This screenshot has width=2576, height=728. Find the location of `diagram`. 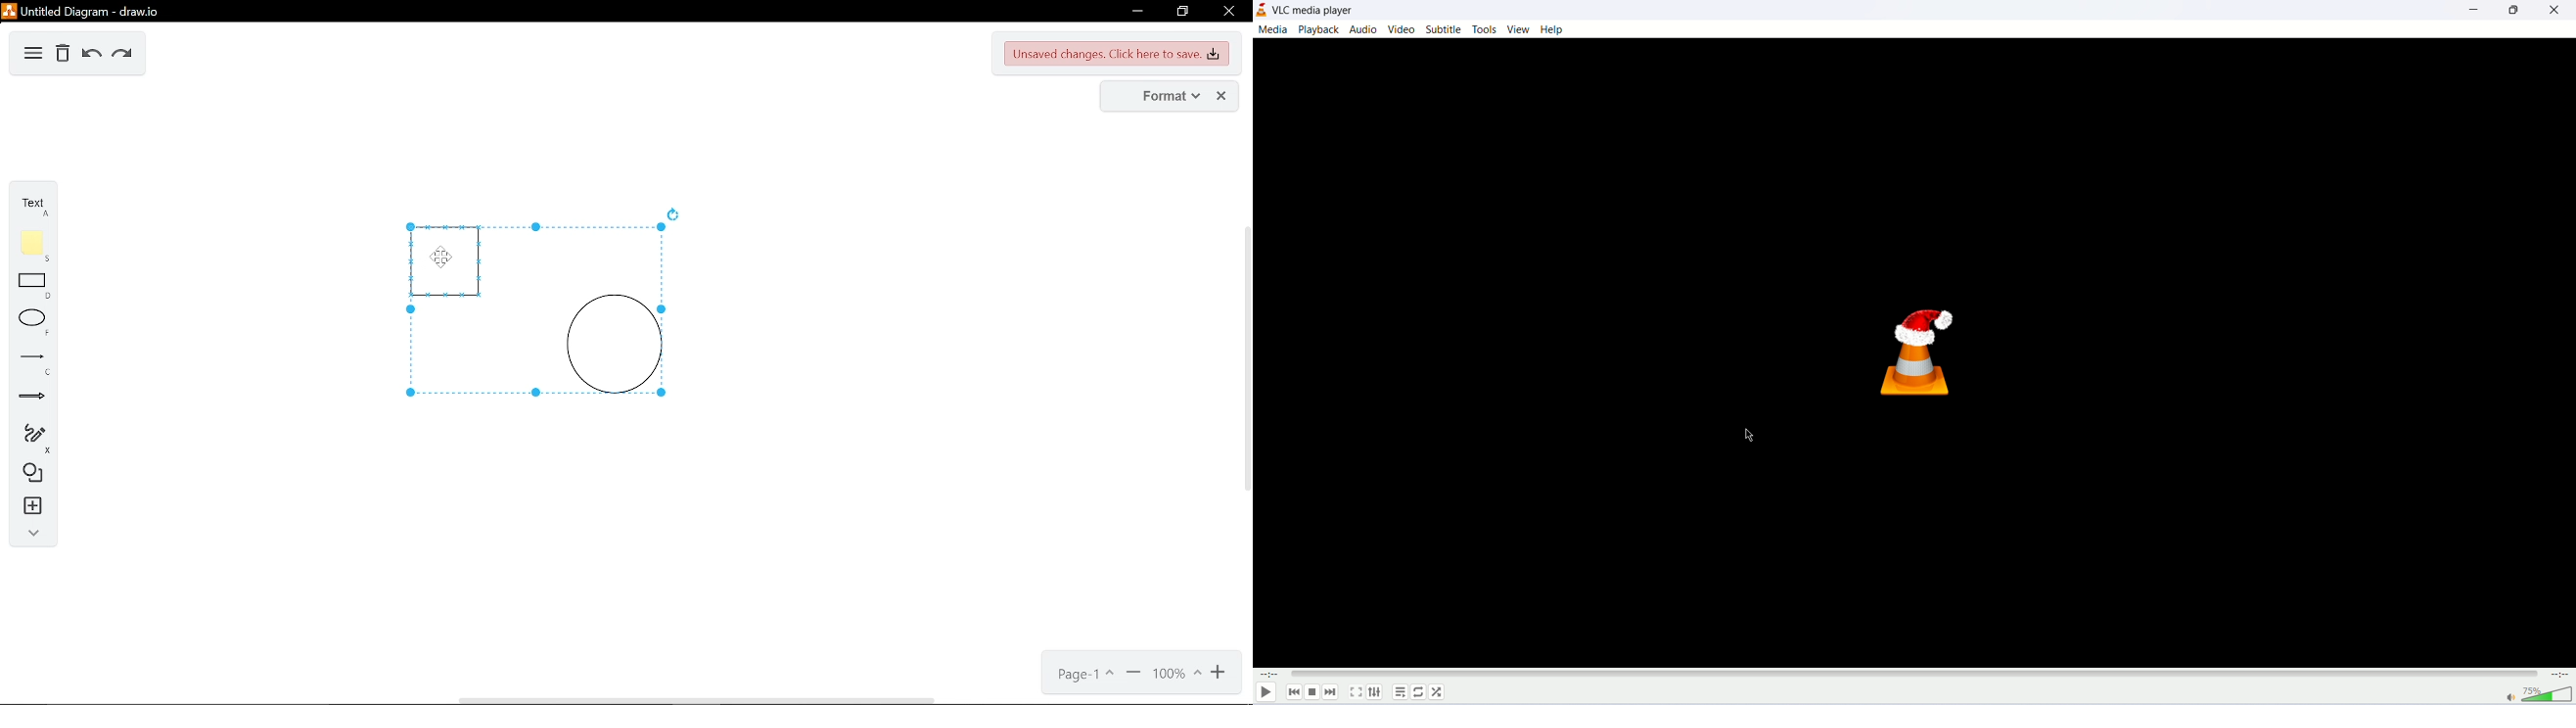

diagram is located at coordinates (33, 54).